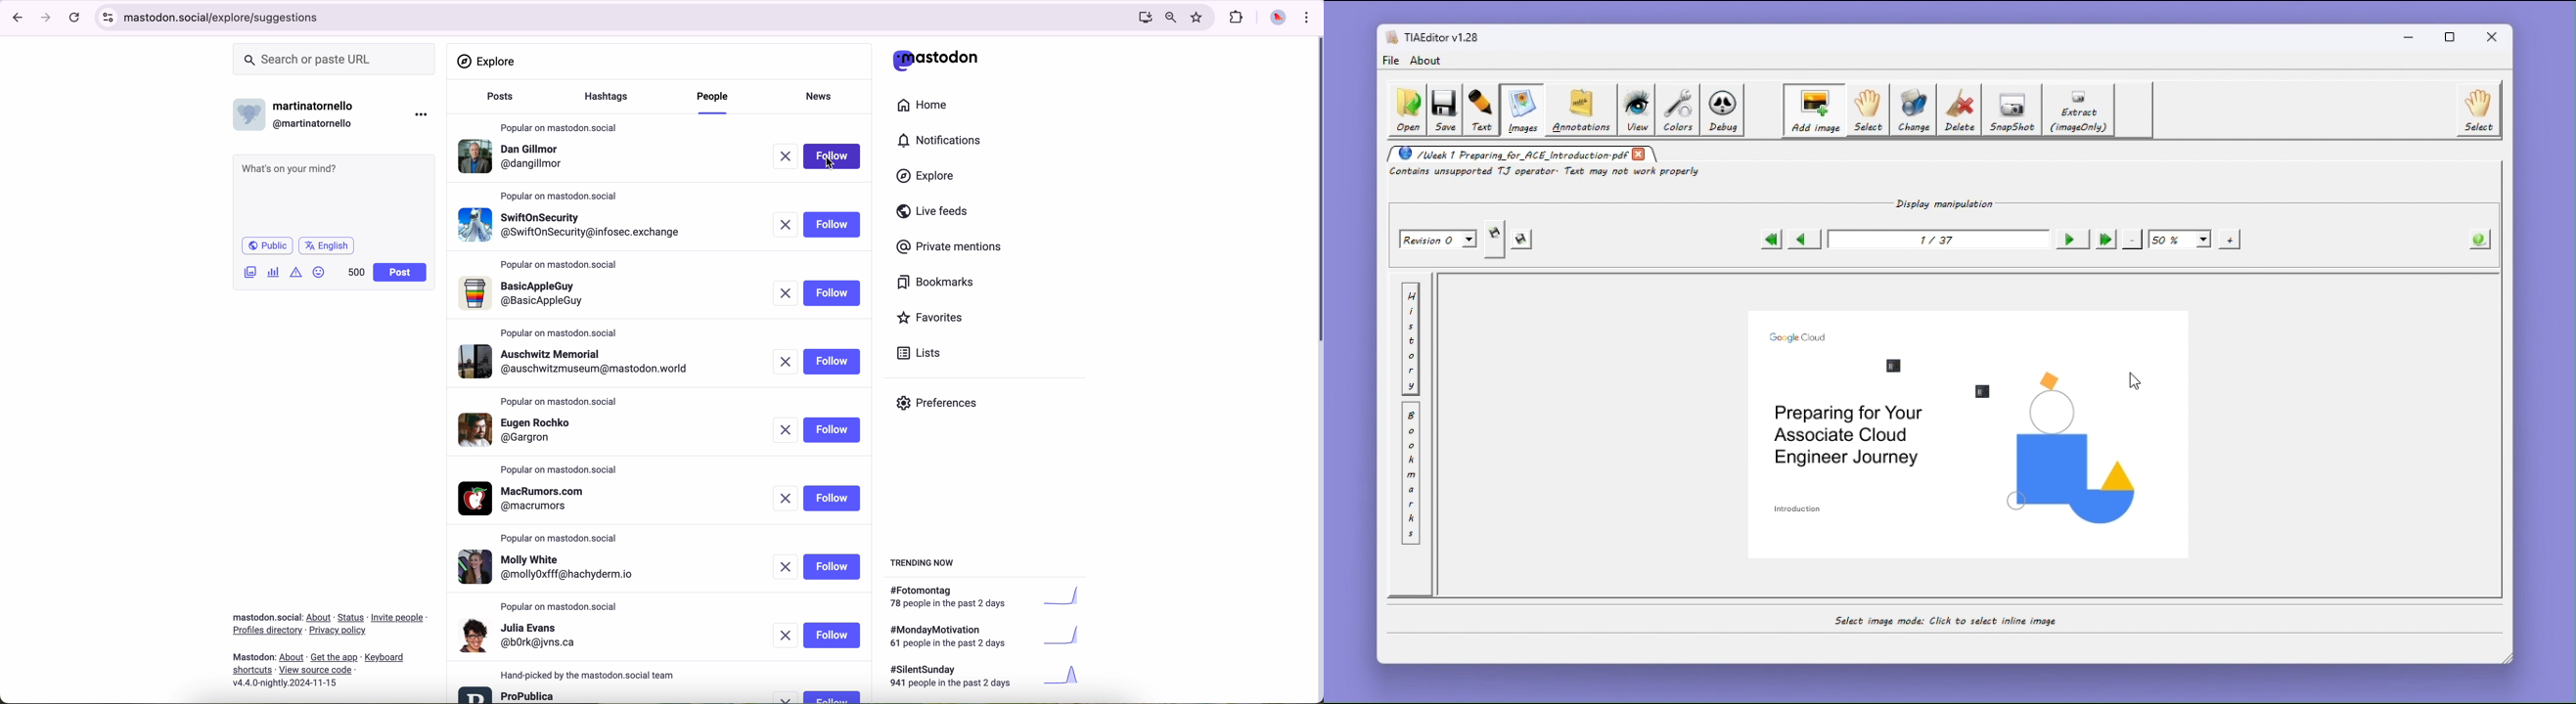 The width and height of the screenshot is (2576, 728). Describe the element at coordinates (275, 272) in the screenshot. I see `charts` at that location.